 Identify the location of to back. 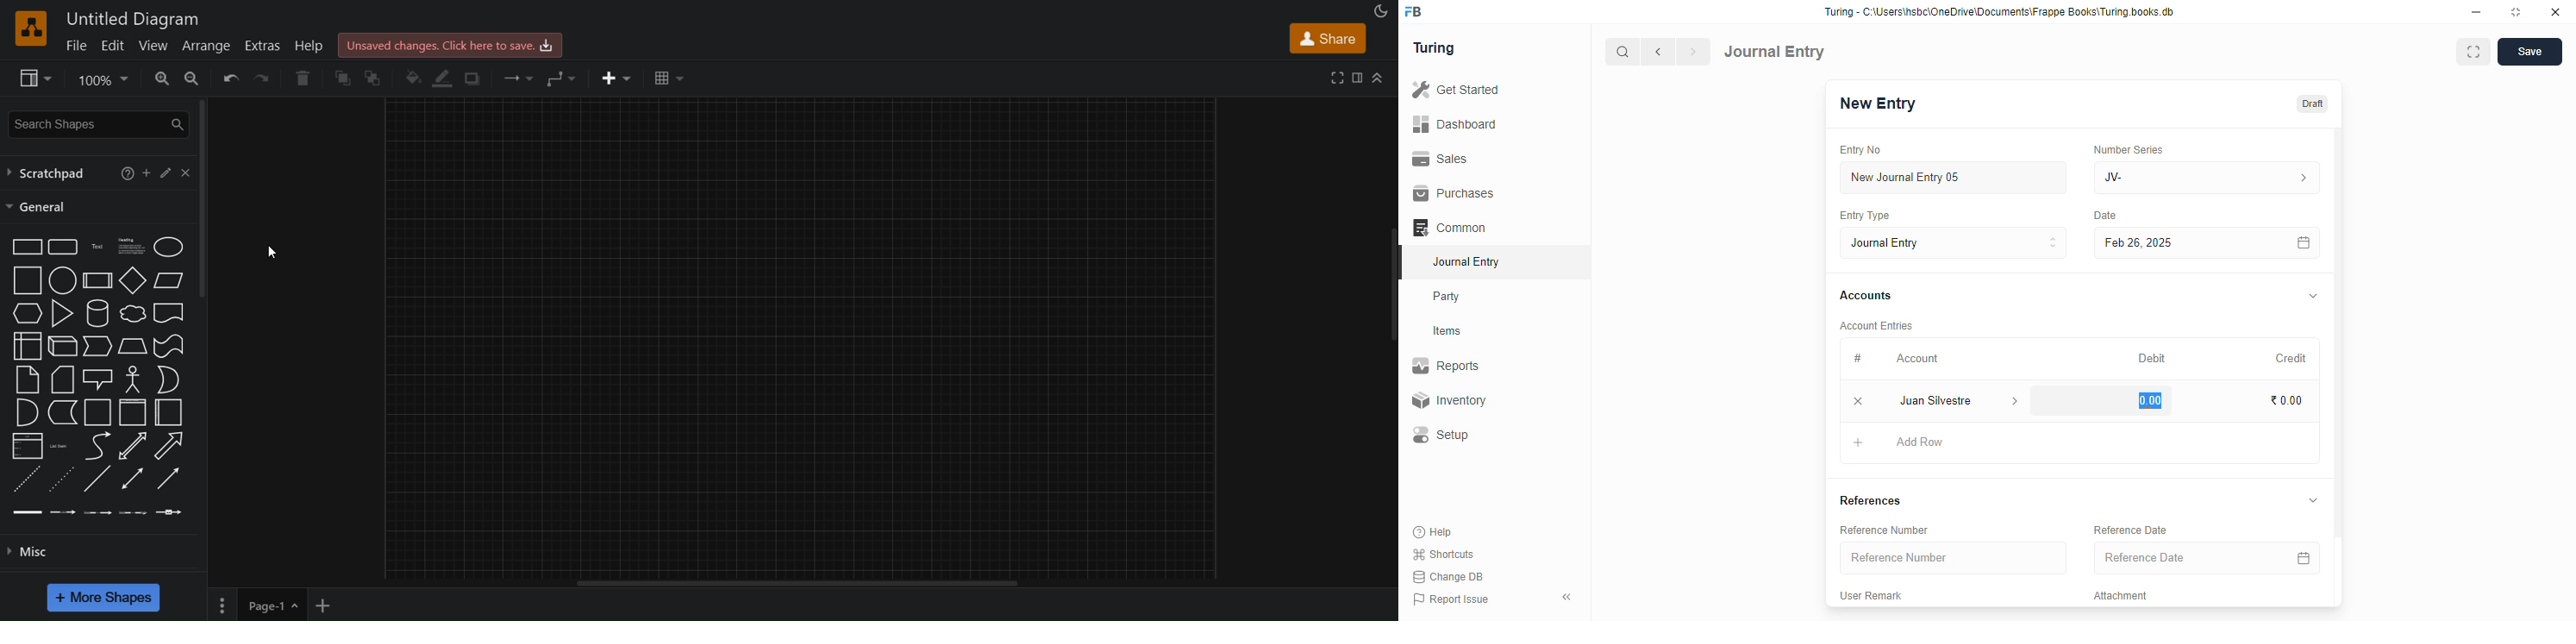
(376, 79).